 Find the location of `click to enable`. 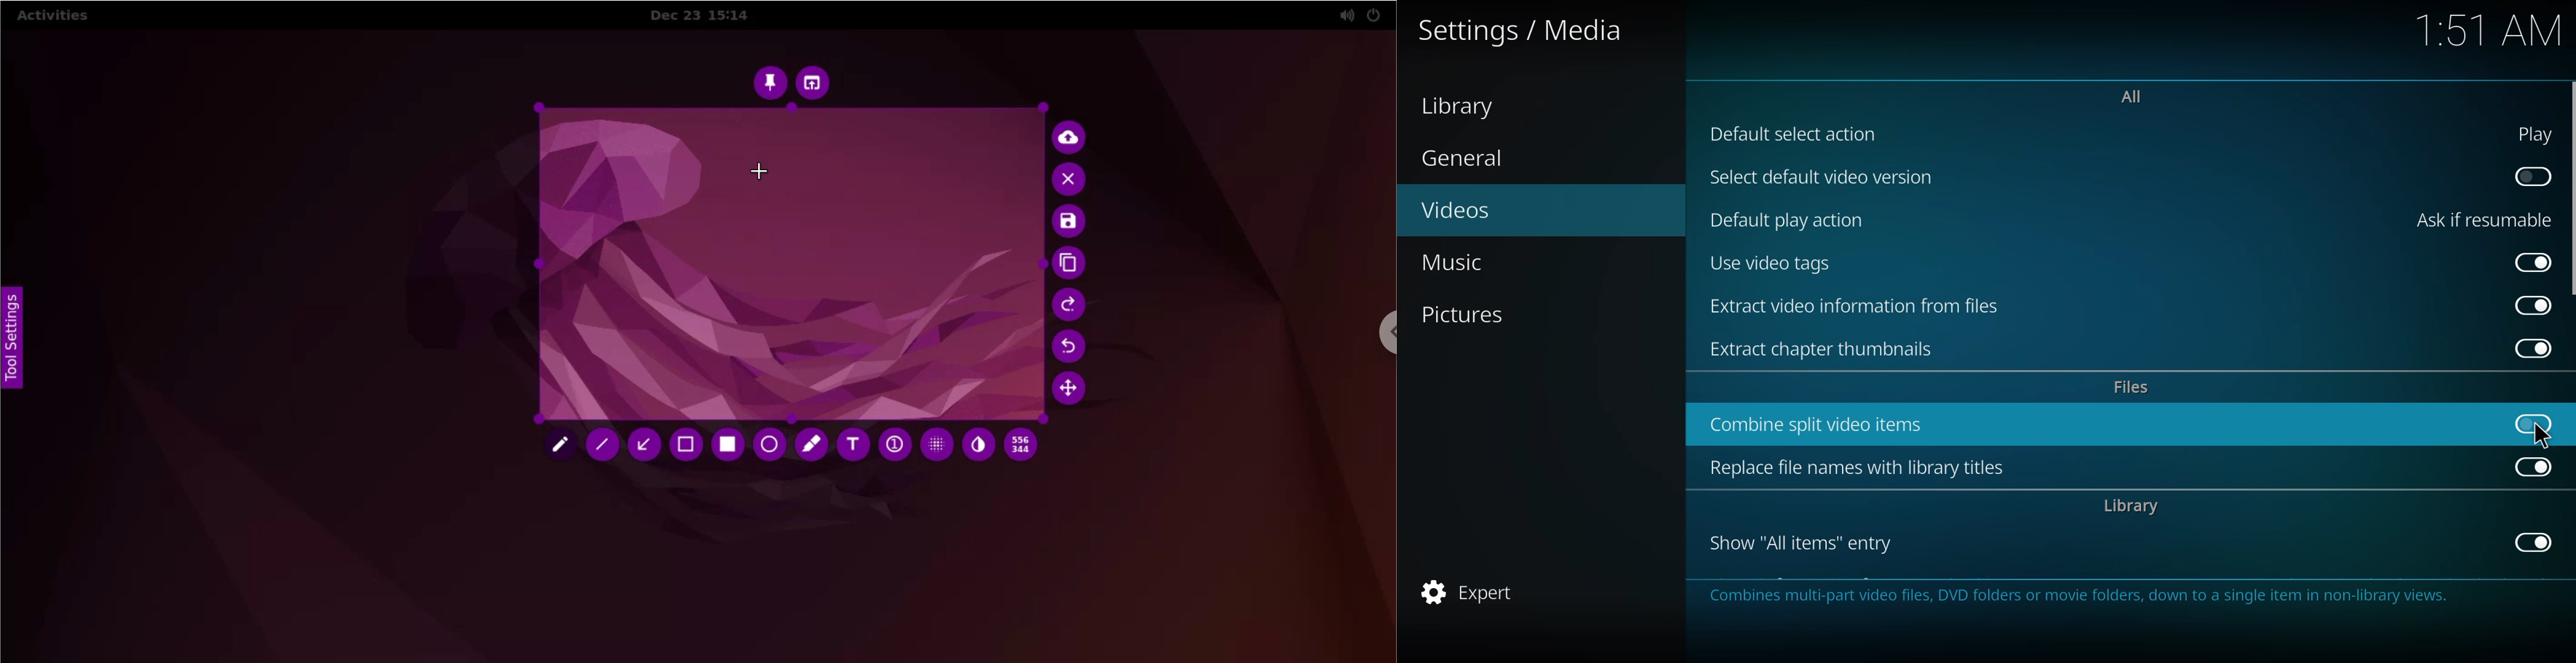

click to enable is located at coordinates (2530, 420).